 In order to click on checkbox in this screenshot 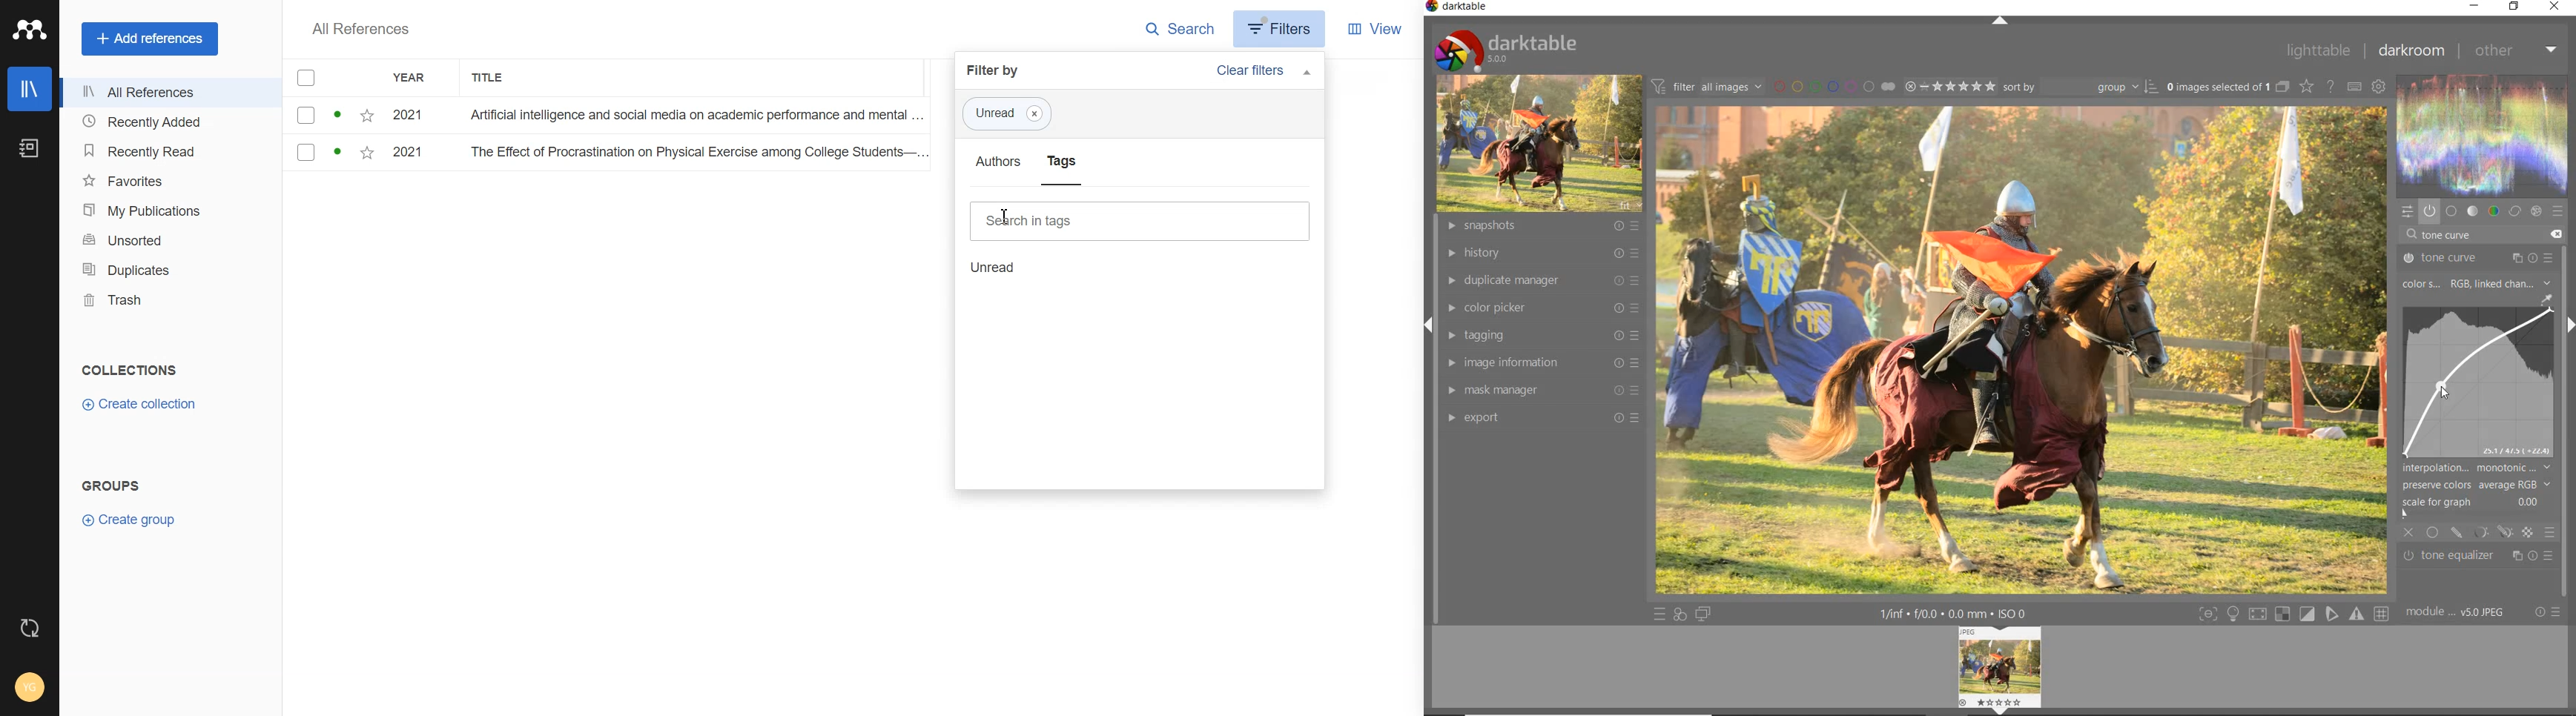, I will do `click(331, 153)`.